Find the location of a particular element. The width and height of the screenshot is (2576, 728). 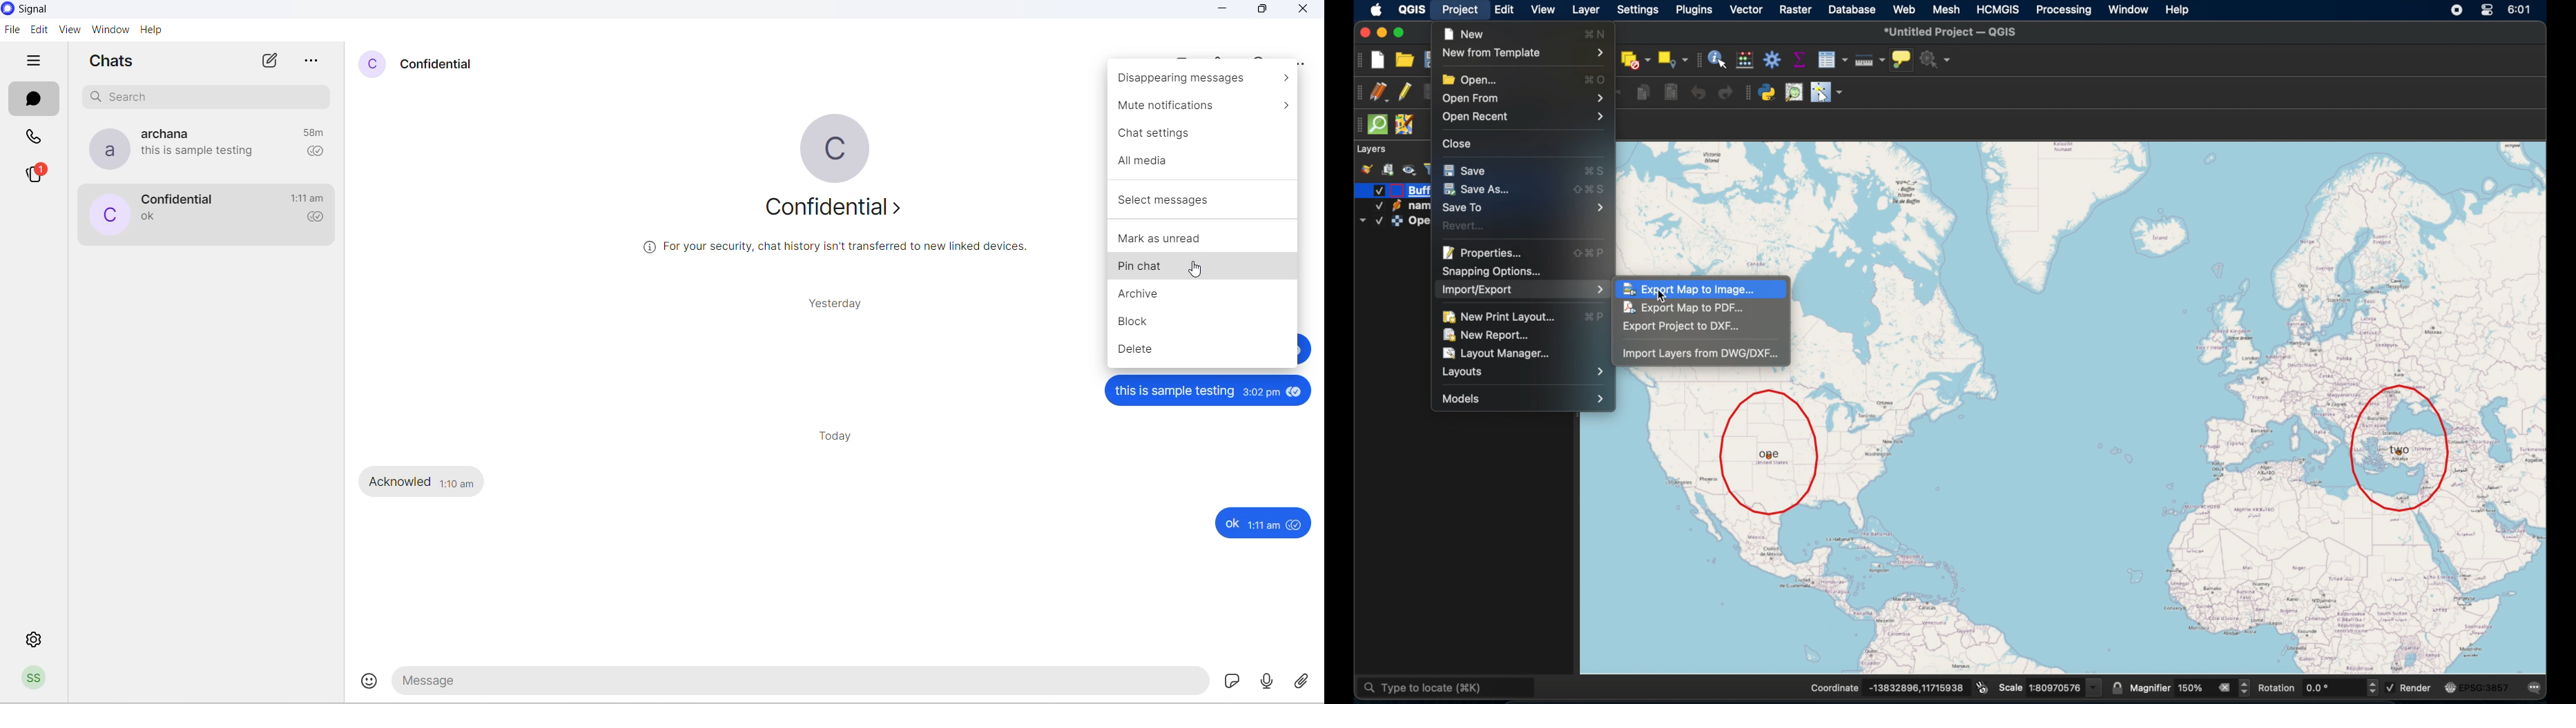

minimize  is located at coordinates (1382, 31).